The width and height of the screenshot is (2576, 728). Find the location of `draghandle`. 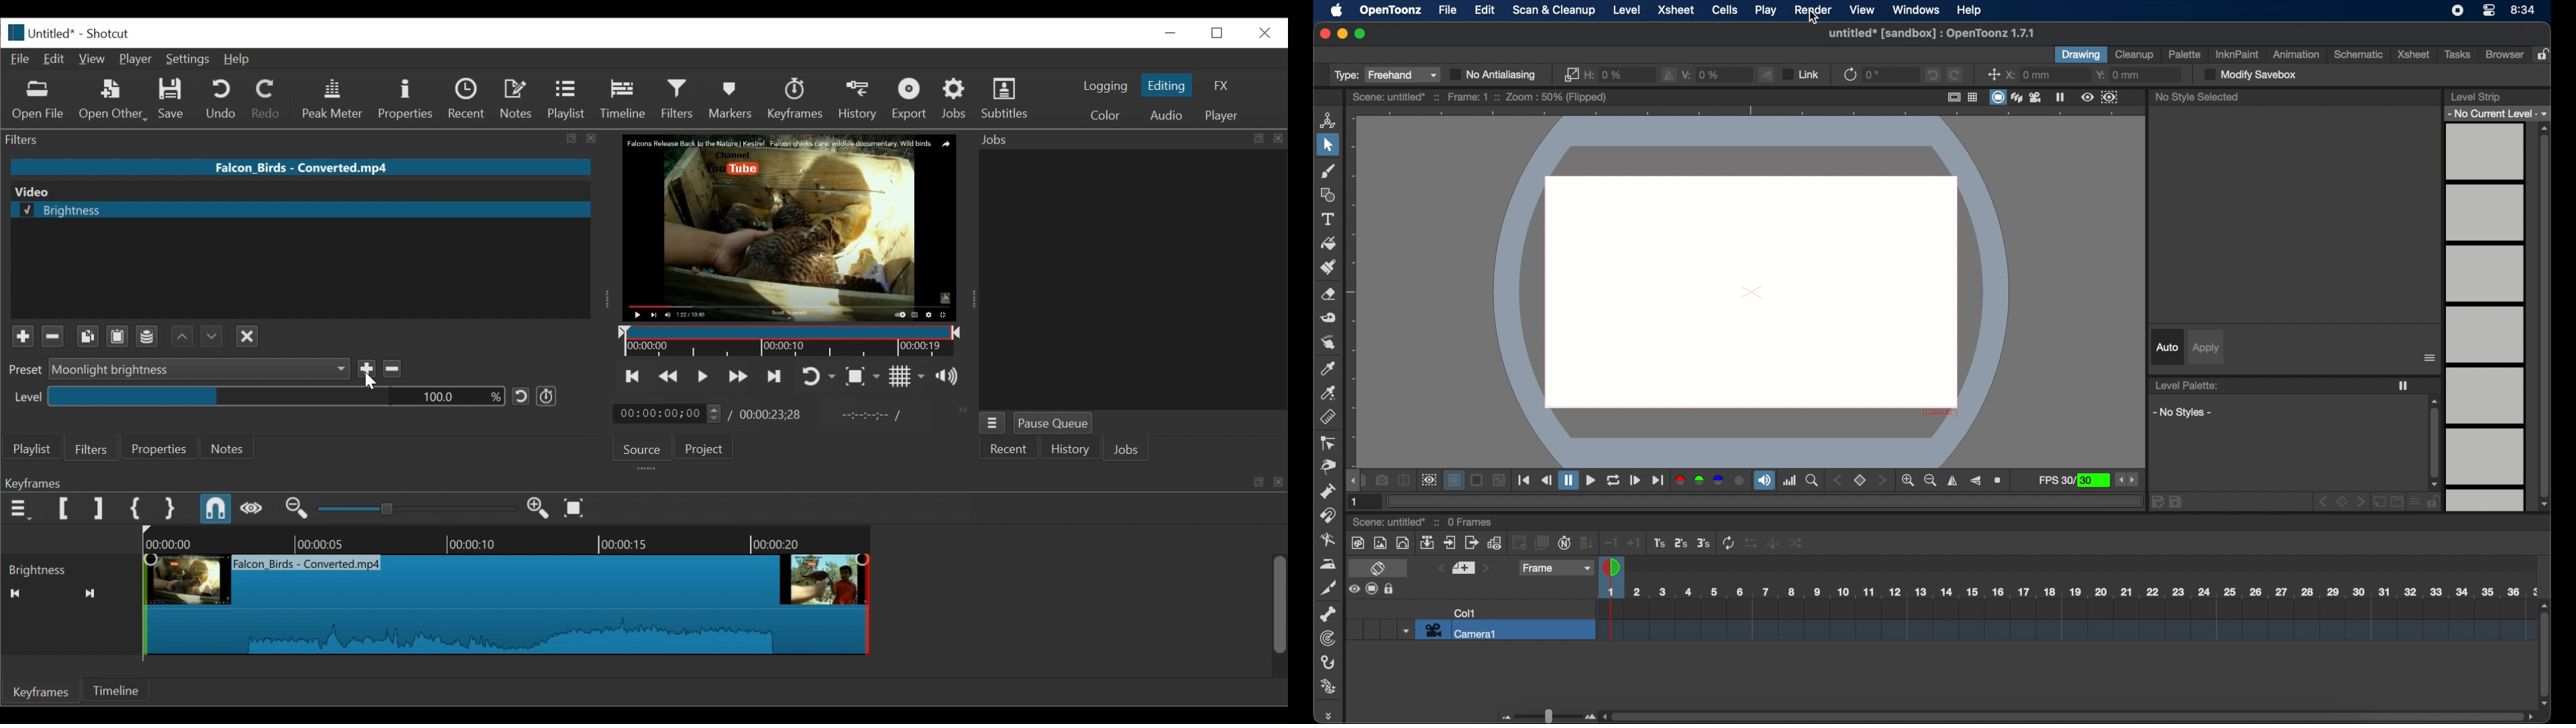

draghandle is located at coordinates (1354, 481).